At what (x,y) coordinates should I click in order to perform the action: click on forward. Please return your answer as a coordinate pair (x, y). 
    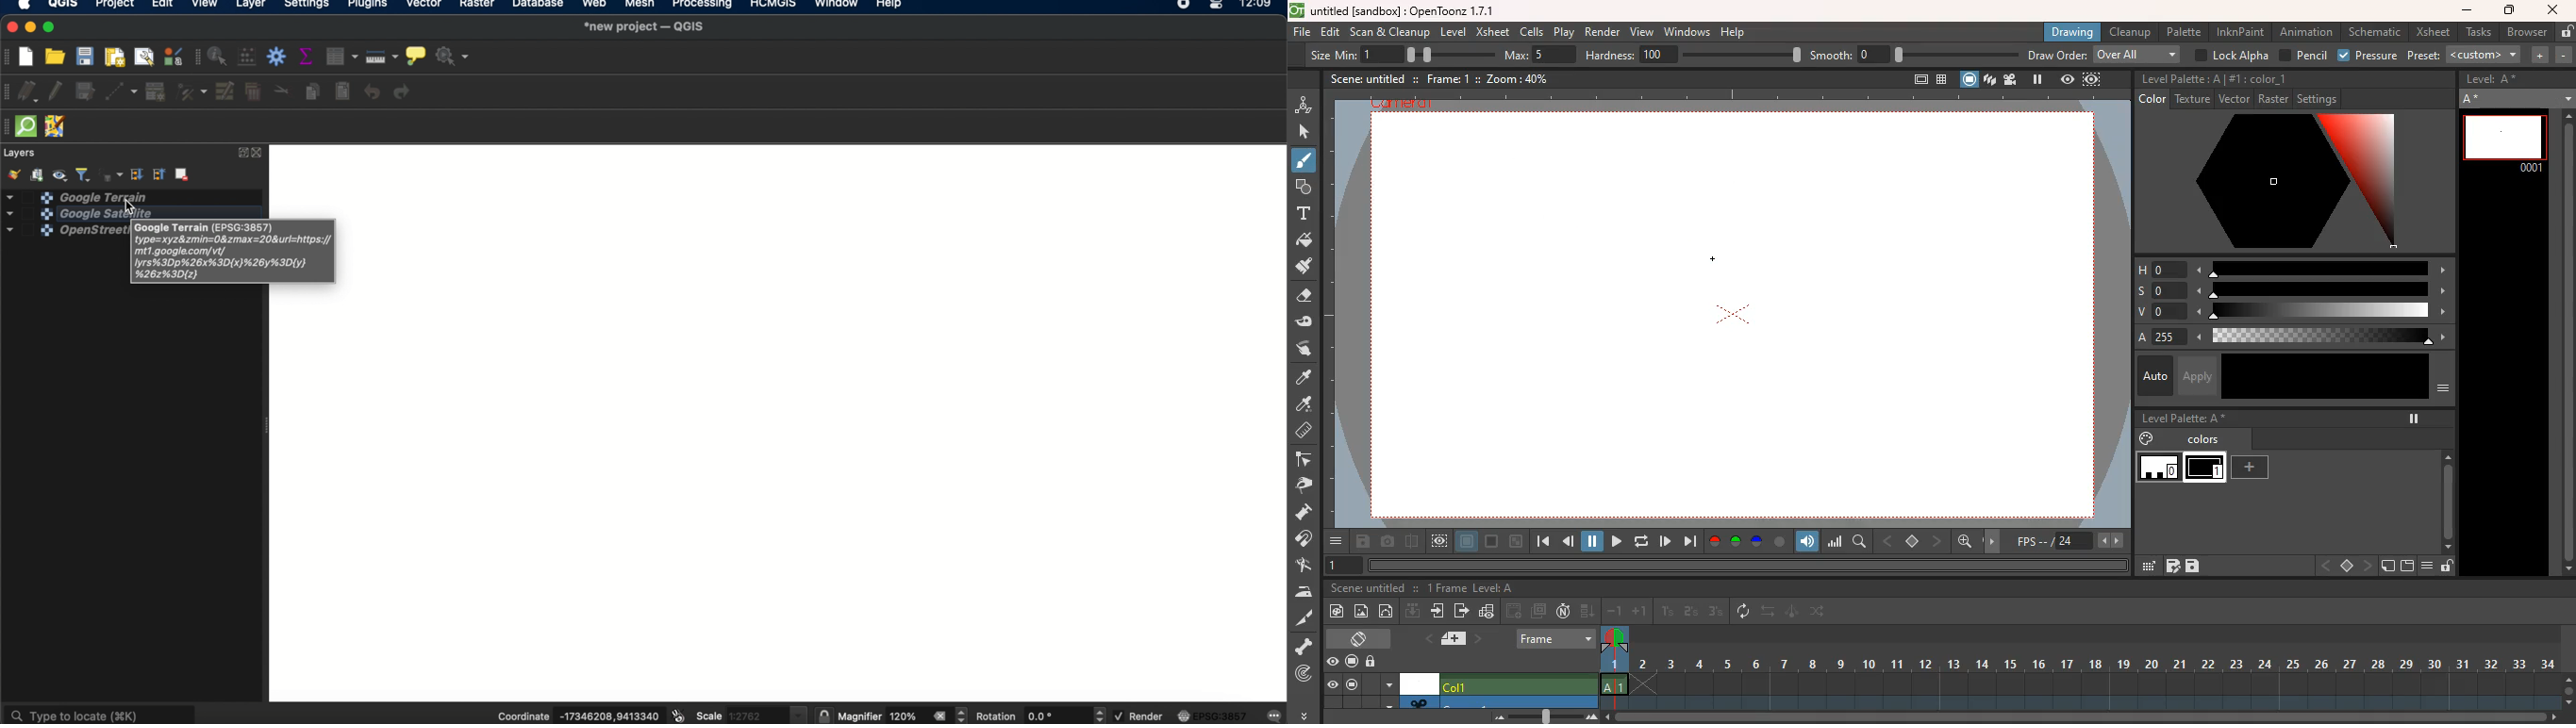
    Looking at the image, I should click on (1689, 542).